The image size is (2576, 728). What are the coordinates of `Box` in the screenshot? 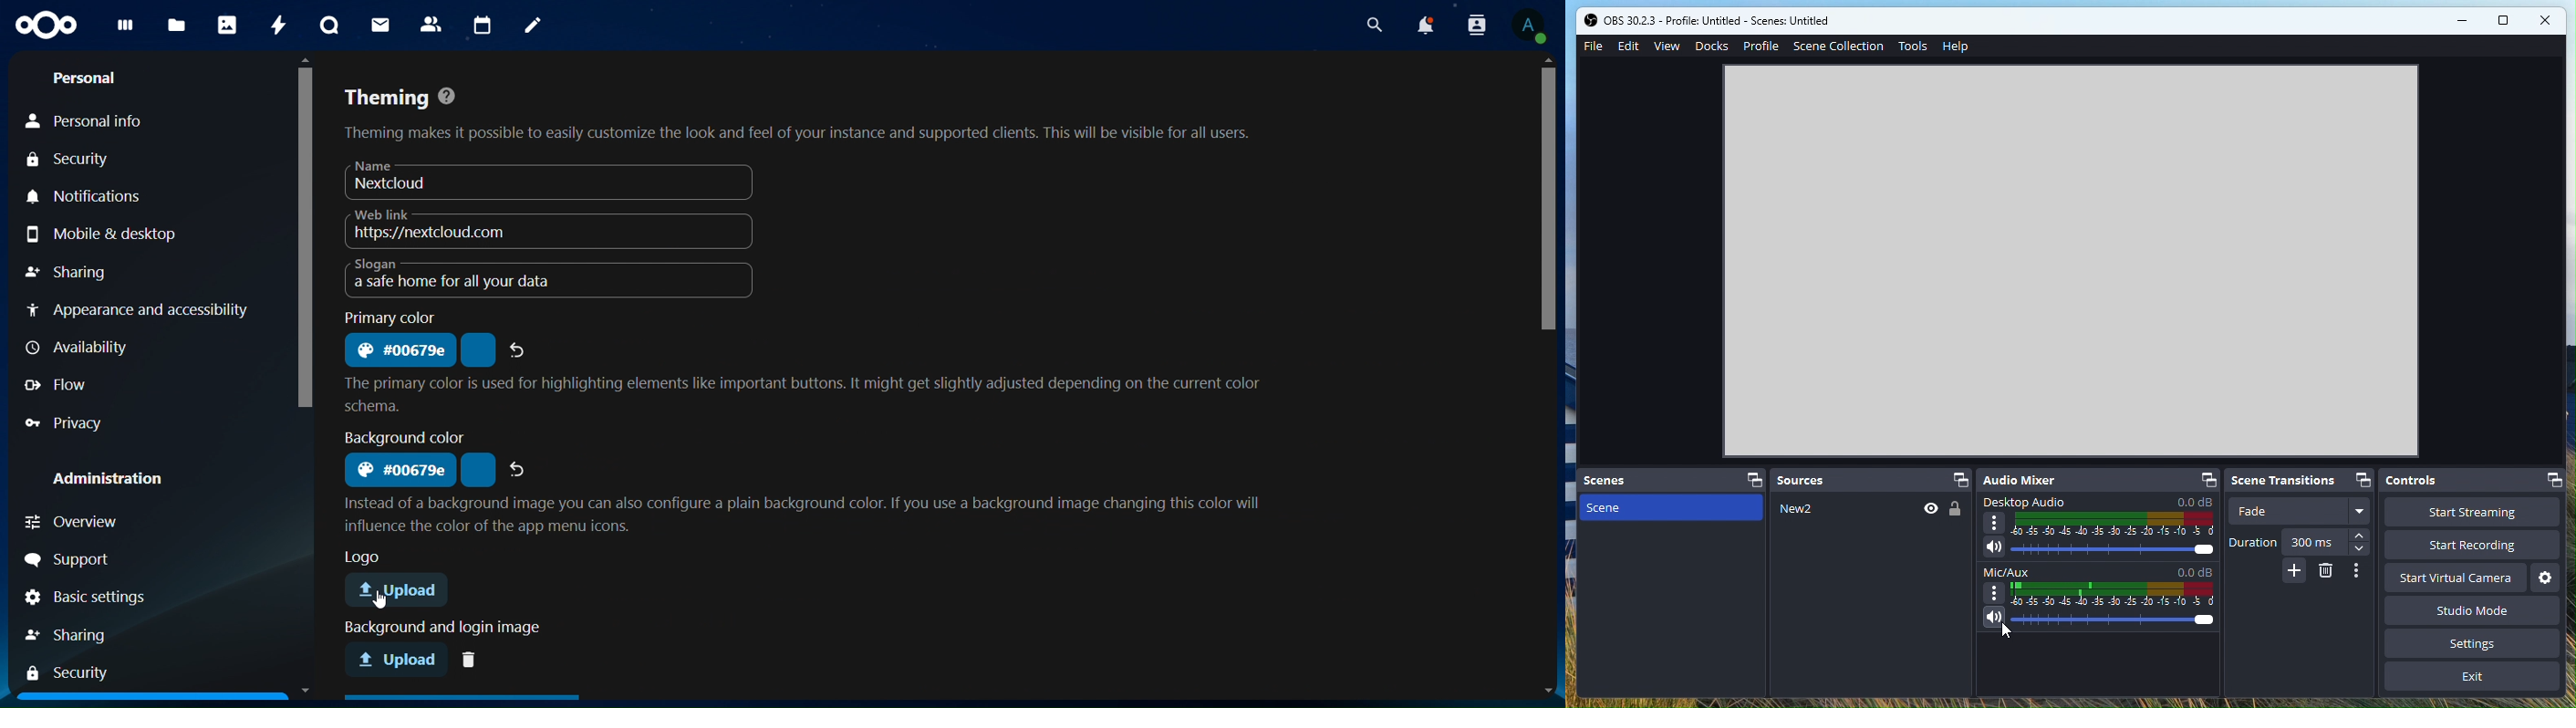 It's located at (2505, 23).